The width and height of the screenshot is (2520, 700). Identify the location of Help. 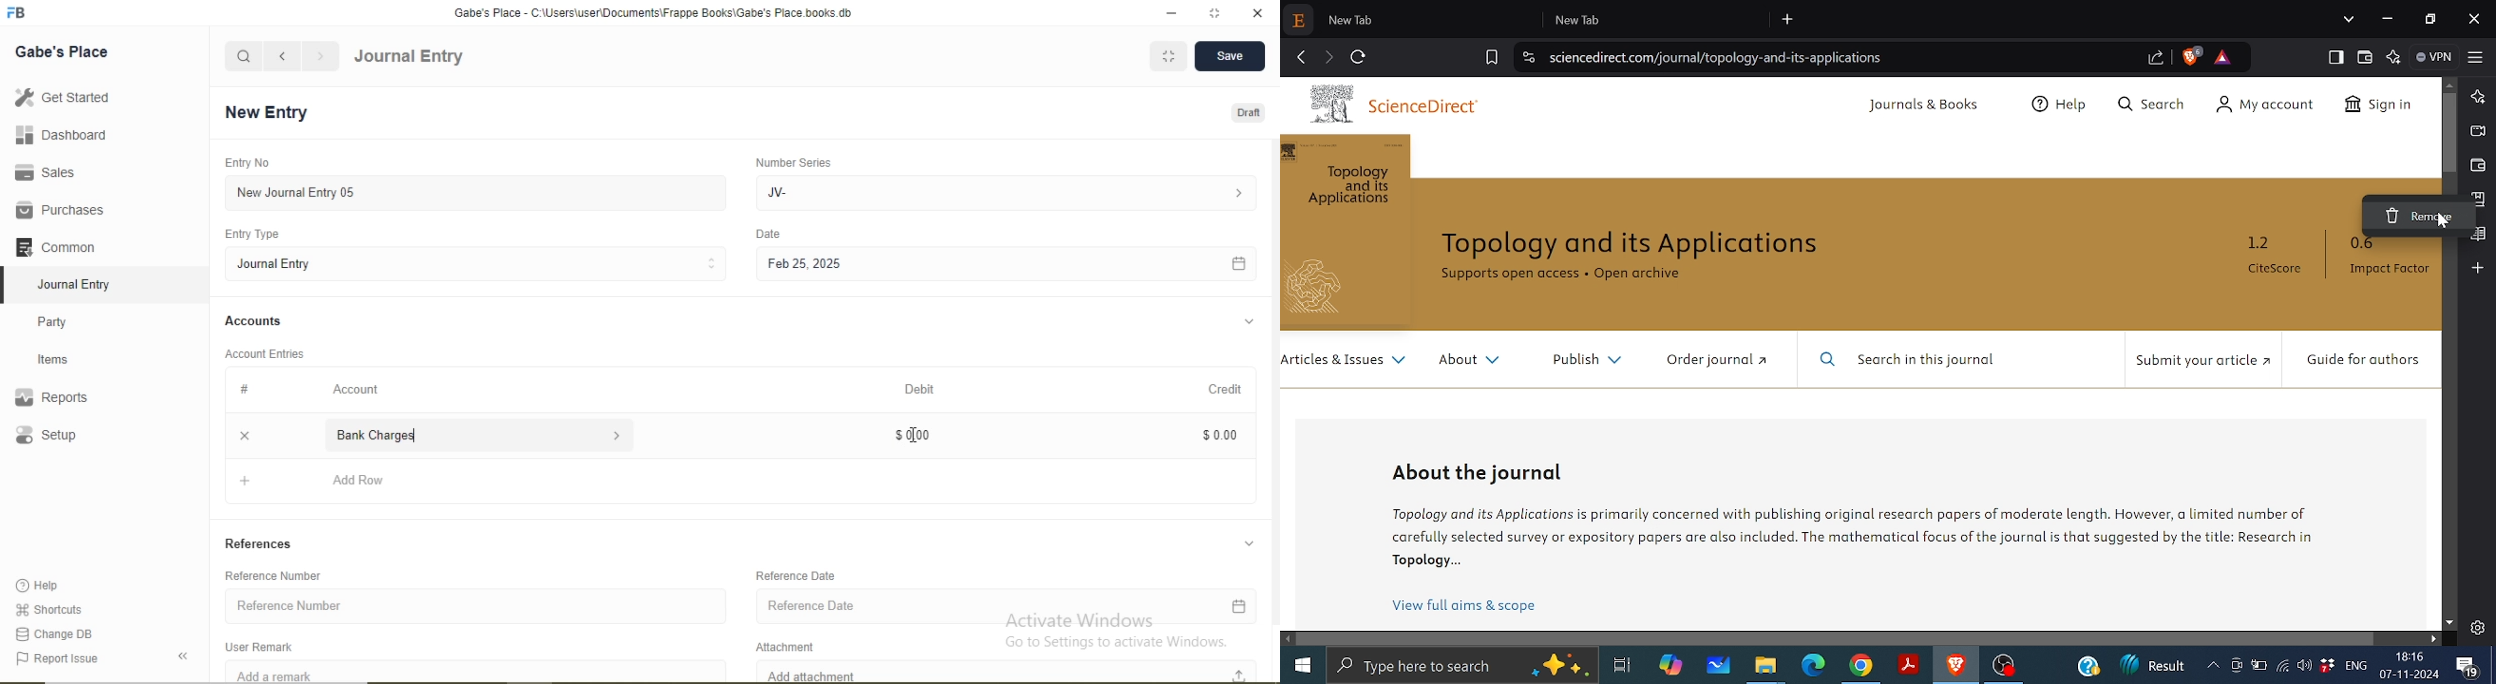
(46, 586).